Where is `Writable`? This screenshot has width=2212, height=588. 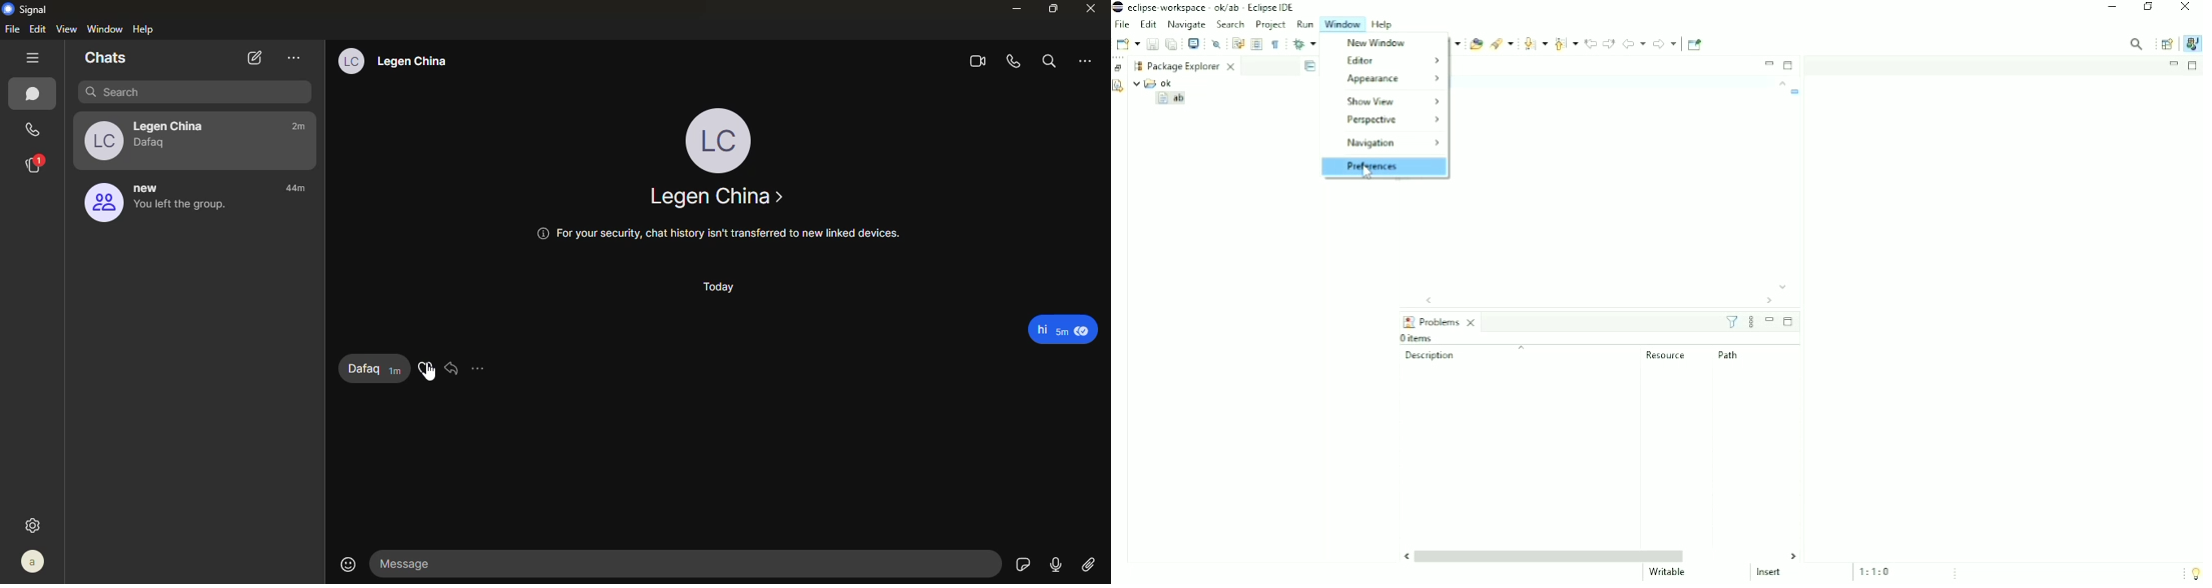
Writable is located at coordinates (1669, 573).